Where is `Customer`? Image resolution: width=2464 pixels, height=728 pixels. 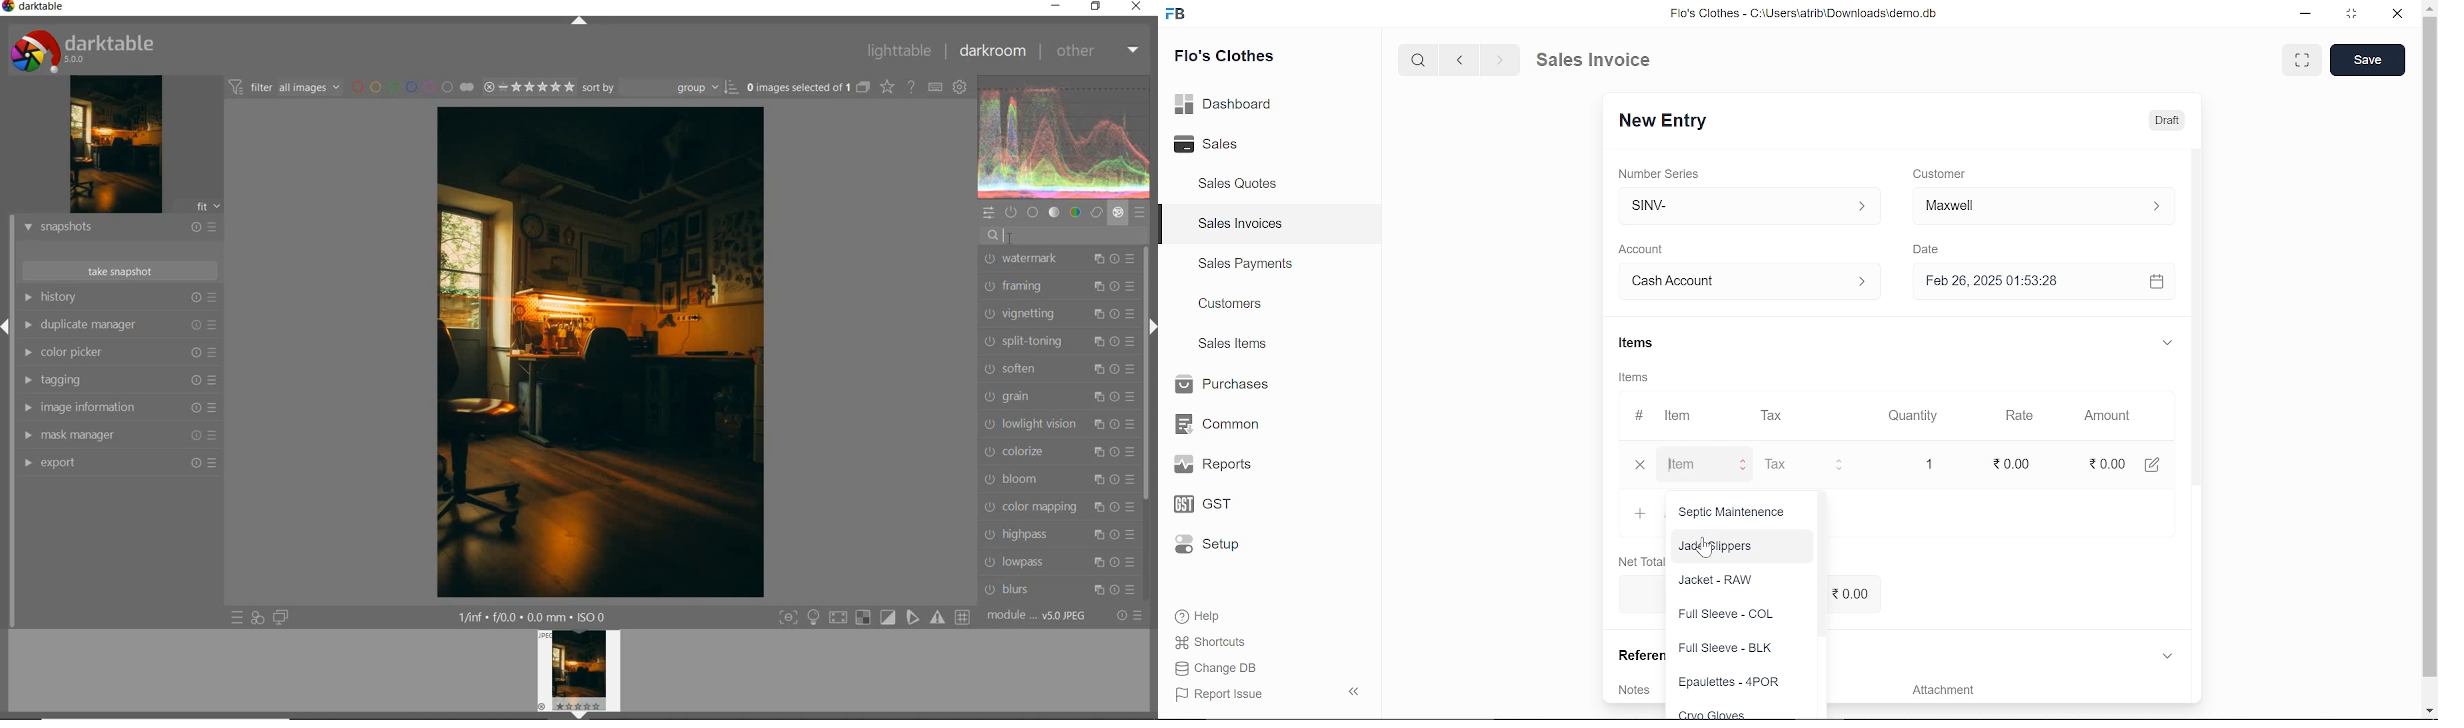
Customer is located at coordinates (2052, 205).